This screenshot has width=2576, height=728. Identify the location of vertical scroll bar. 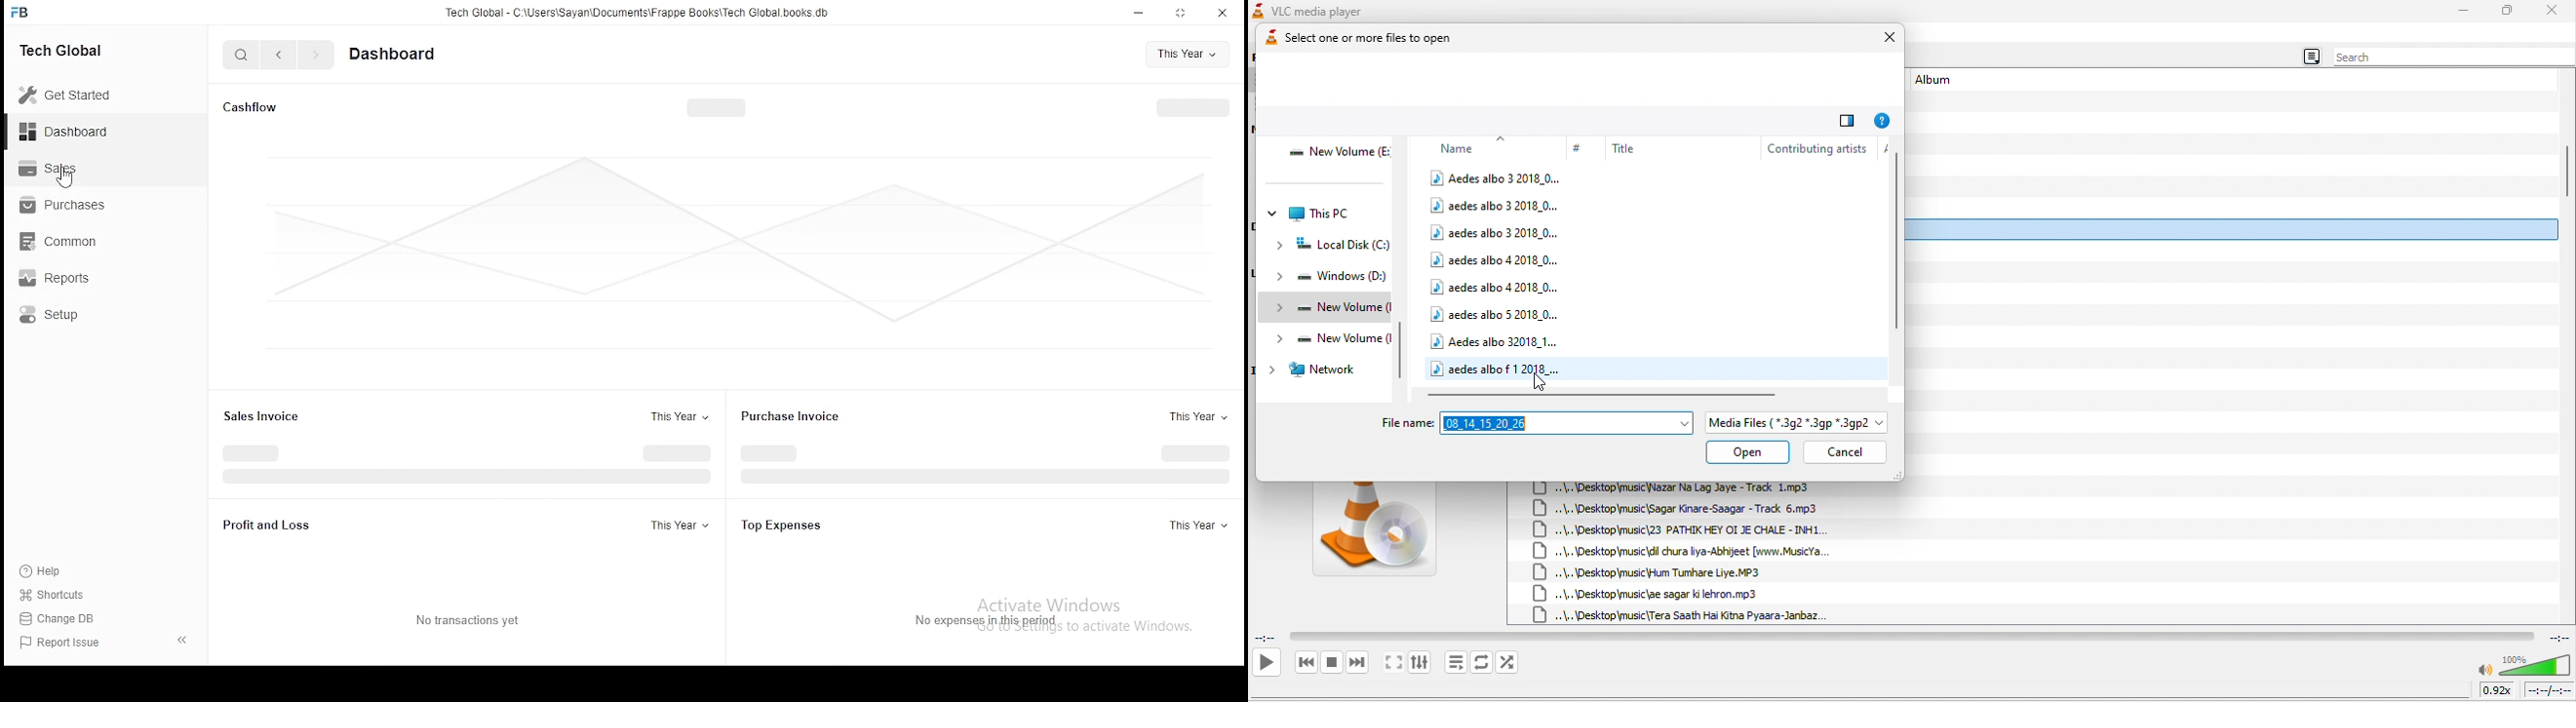
(2566, 171).